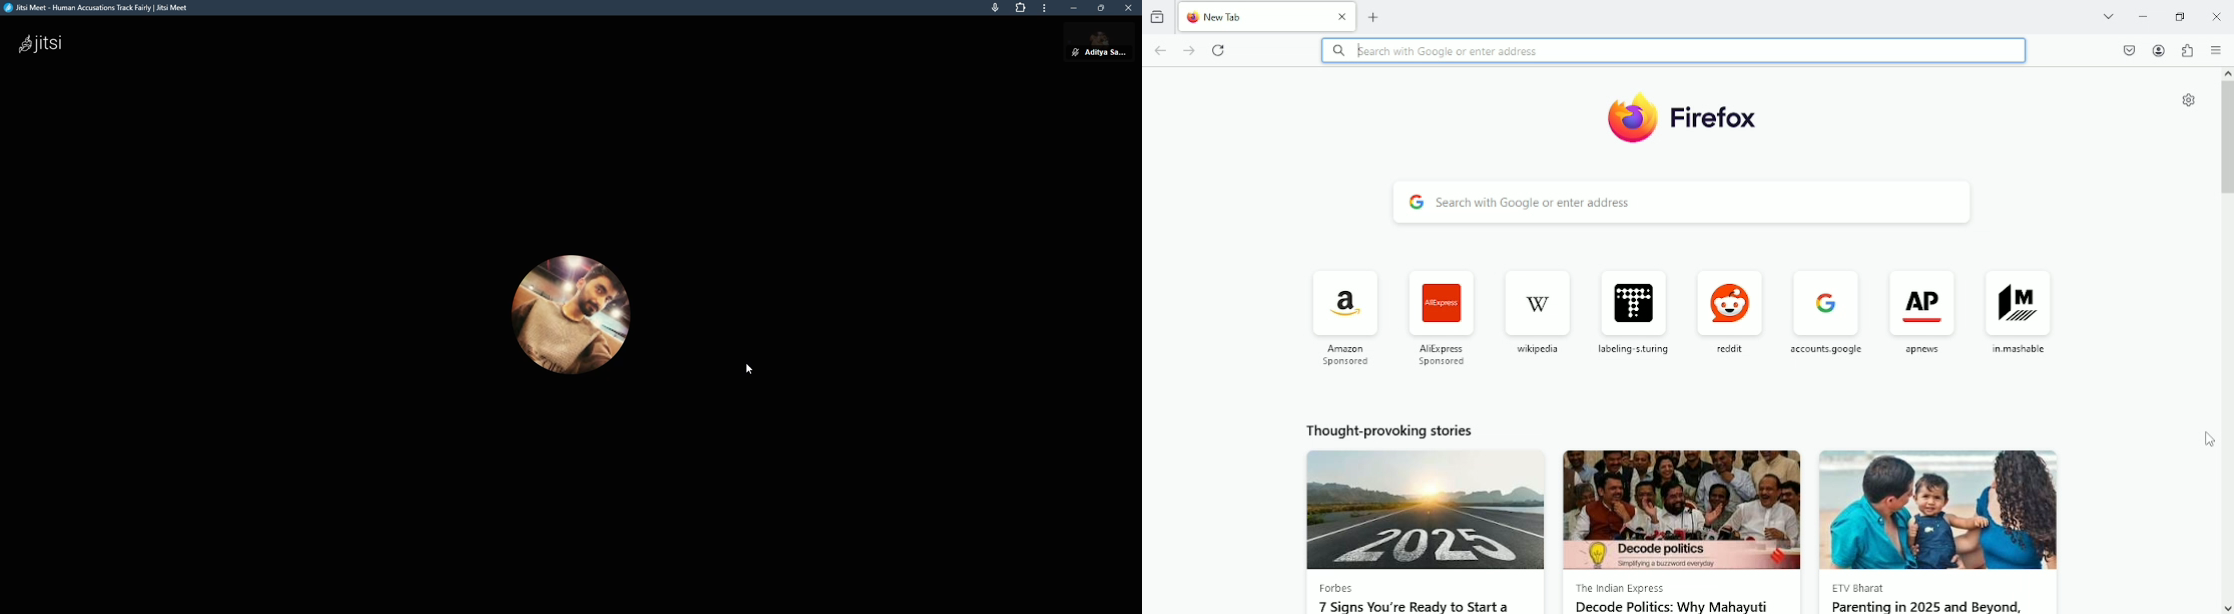 This screenshot has height=616, width=2240. Describe the element at coordinates (1424, 510) in the screenshot. I see `image` at that location.